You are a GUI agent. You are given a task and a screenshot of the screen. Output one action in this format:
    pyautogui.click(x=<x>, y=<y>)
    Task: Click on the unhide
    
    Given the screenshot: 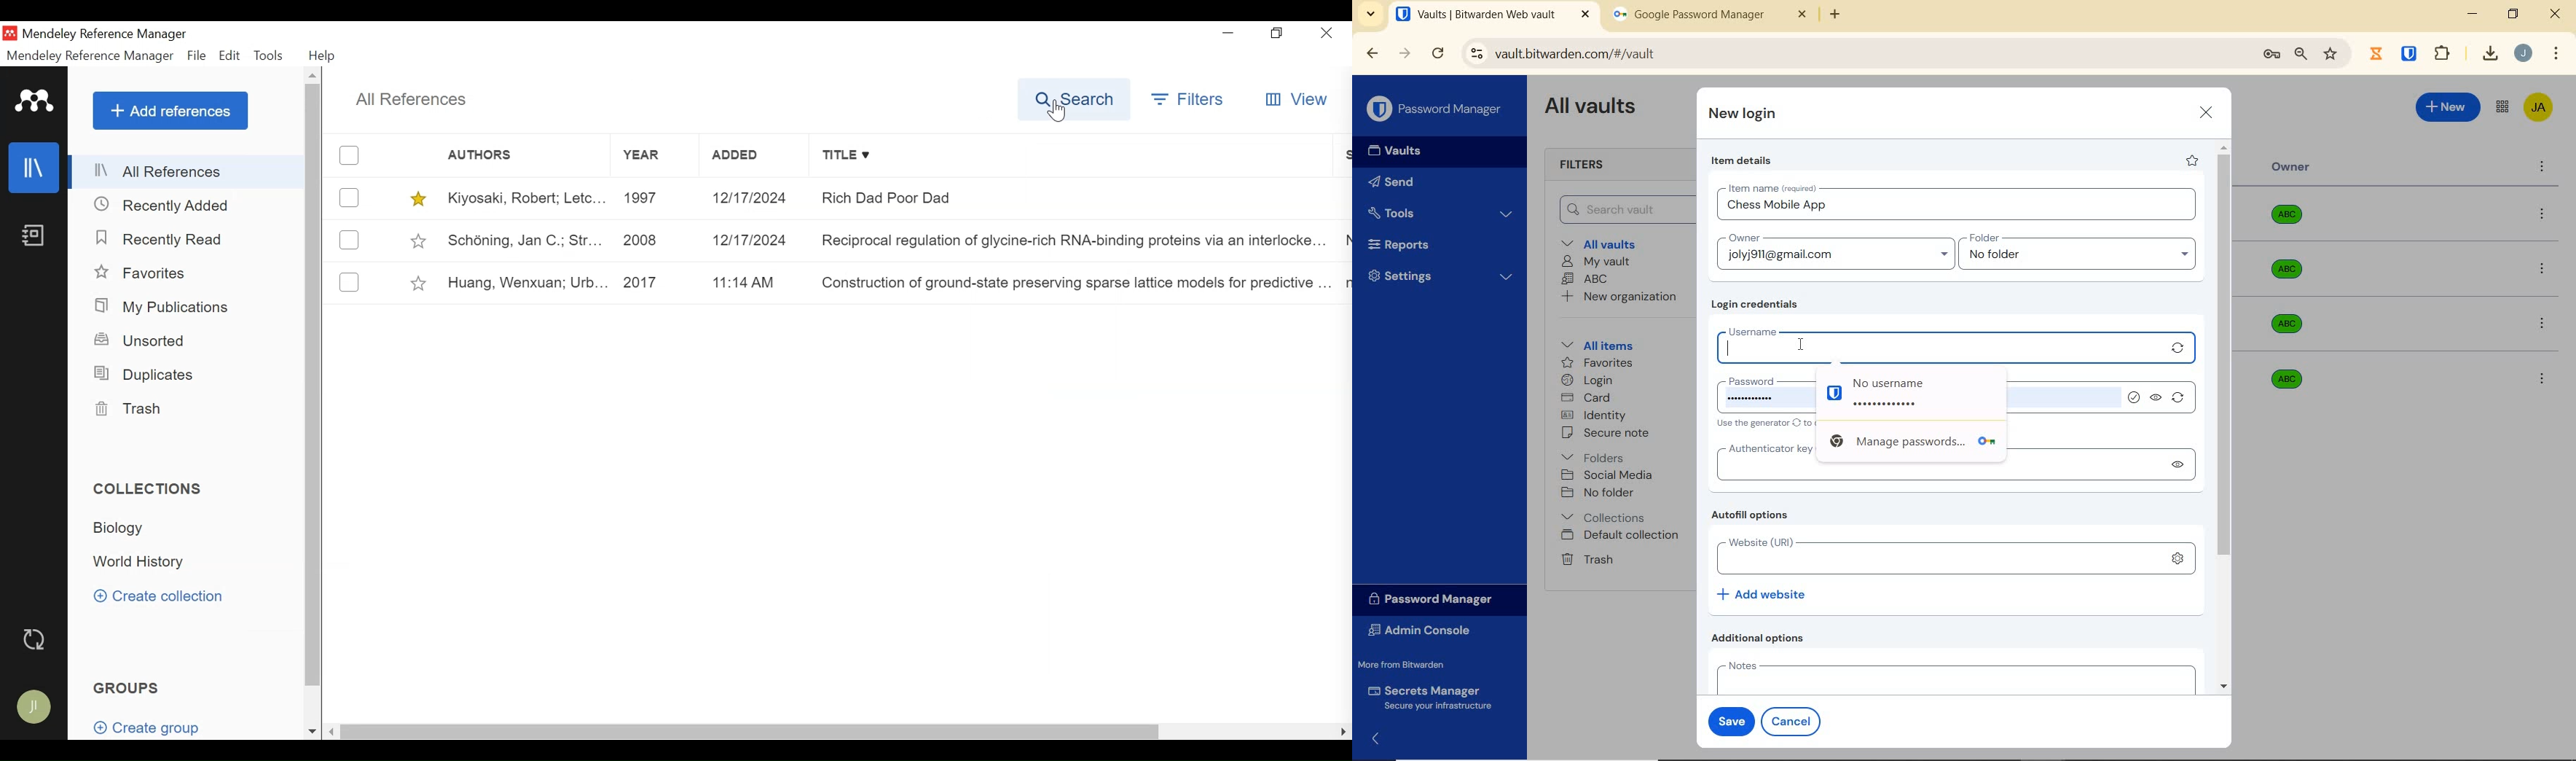 What is the action you would take?
    pyautogui.click(x=2181, y=467)
    